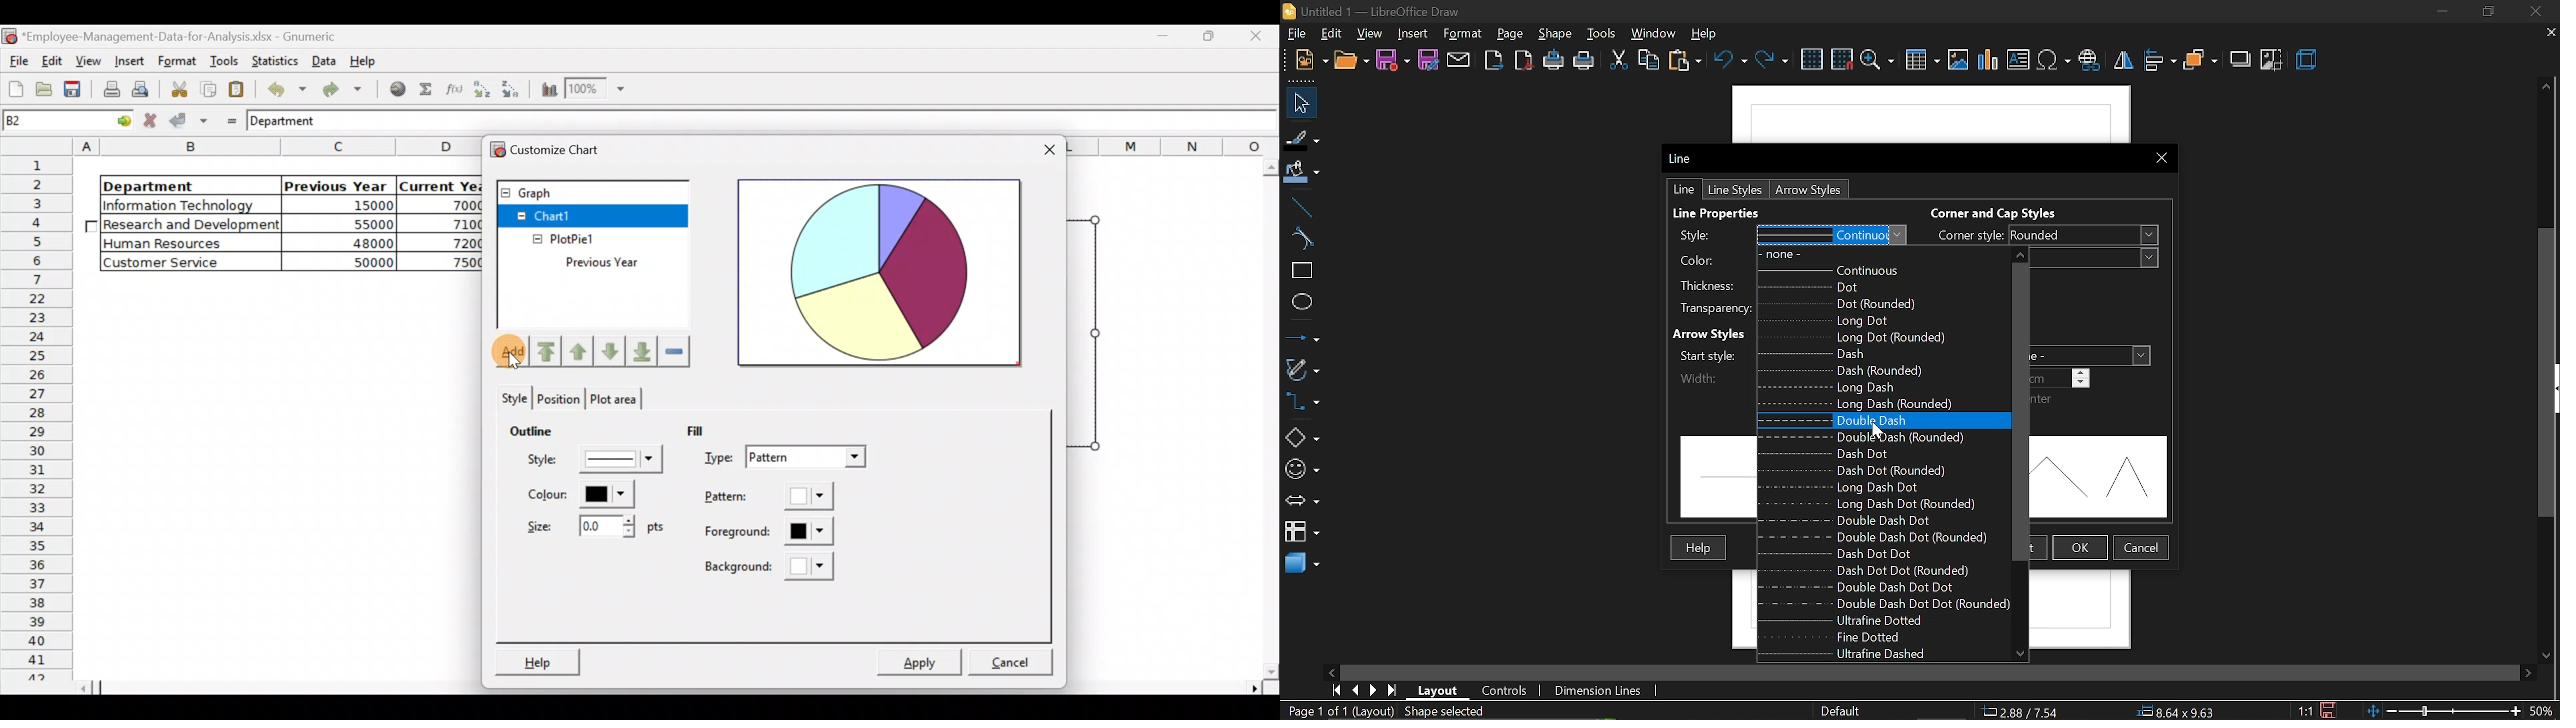 The height and width of the screenshot is (728, 2576). Describe the element at coordinates (1845, 710) in the screenshot. I see `page style (Default)` at that location.